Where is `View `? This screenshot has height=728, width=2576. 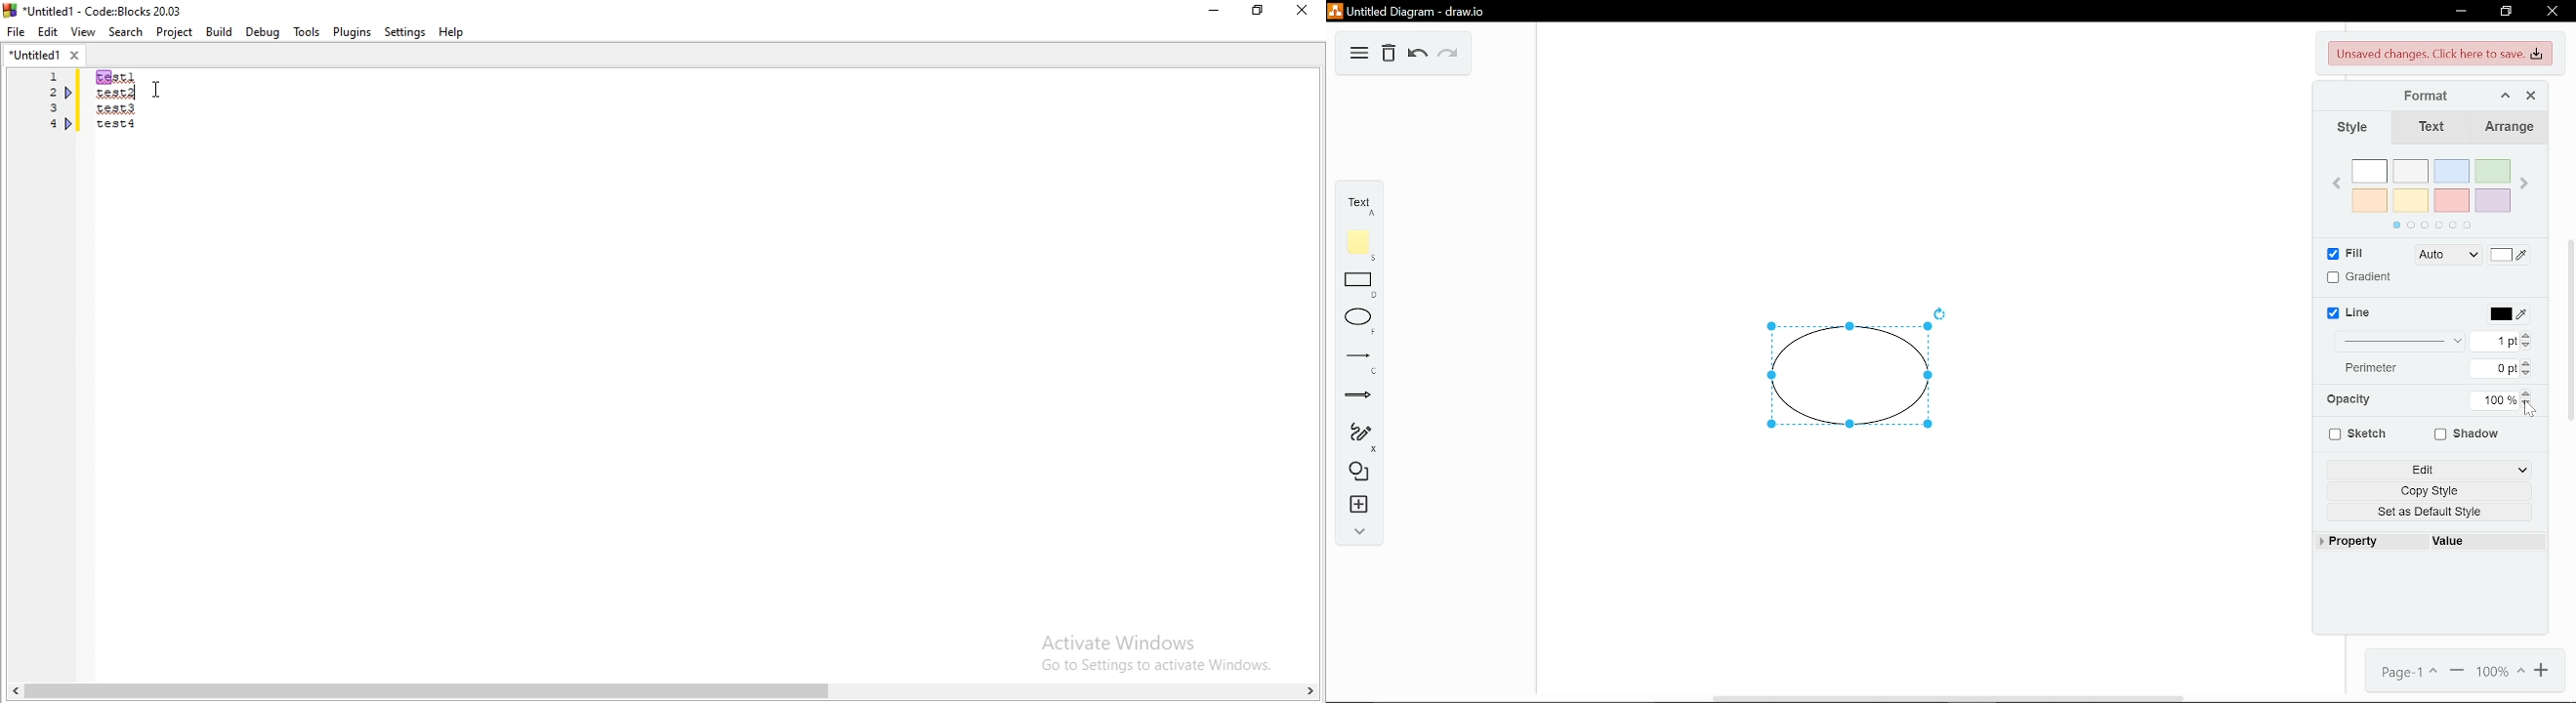 View  is located at coordinates (83, 32).